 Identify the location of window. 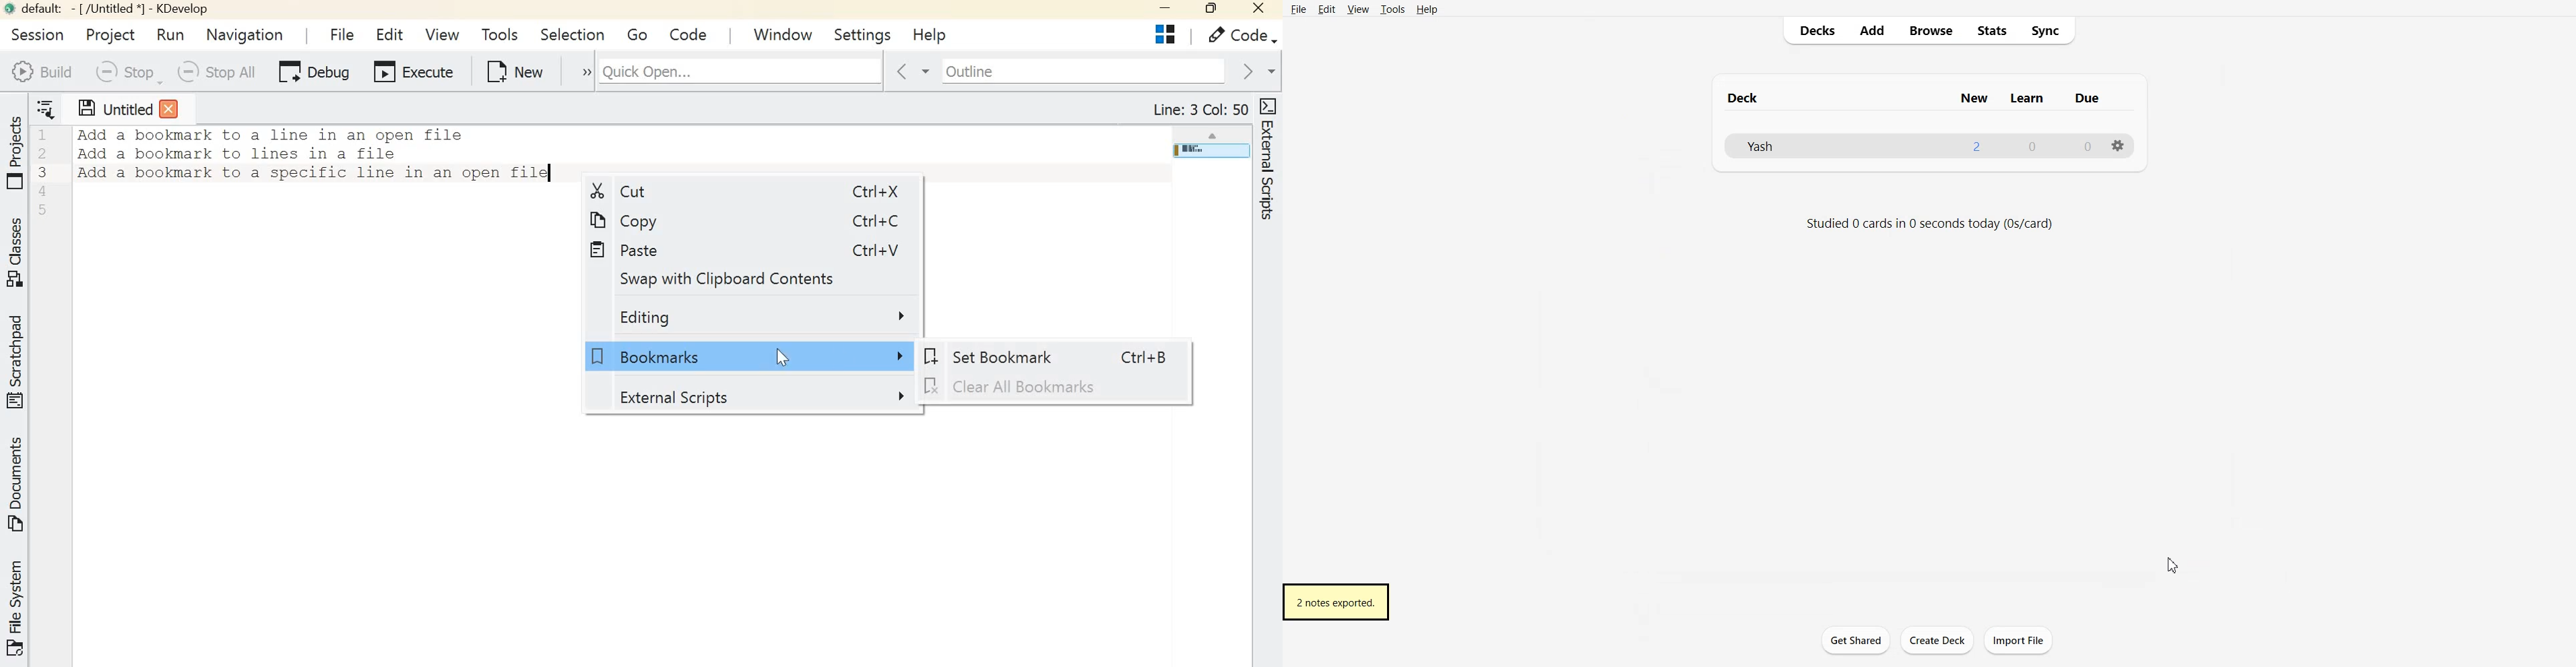
(783, 31).